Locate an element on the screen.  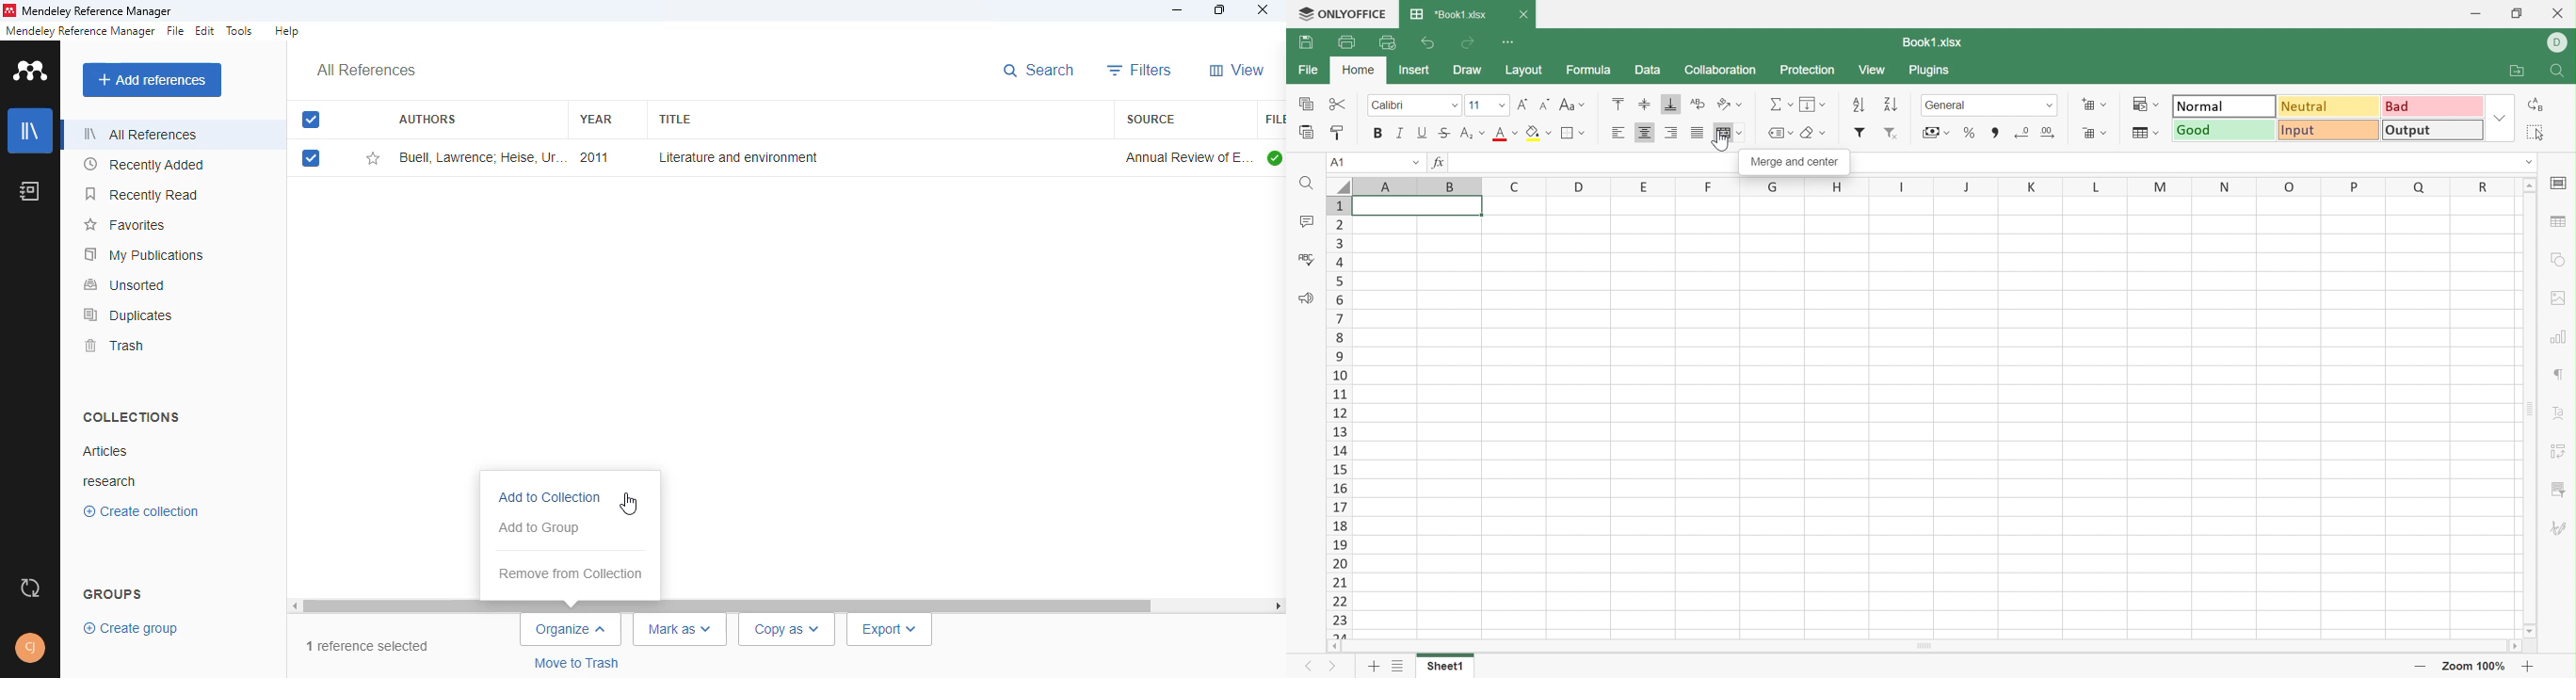
select is located at coordinates (312, 120).